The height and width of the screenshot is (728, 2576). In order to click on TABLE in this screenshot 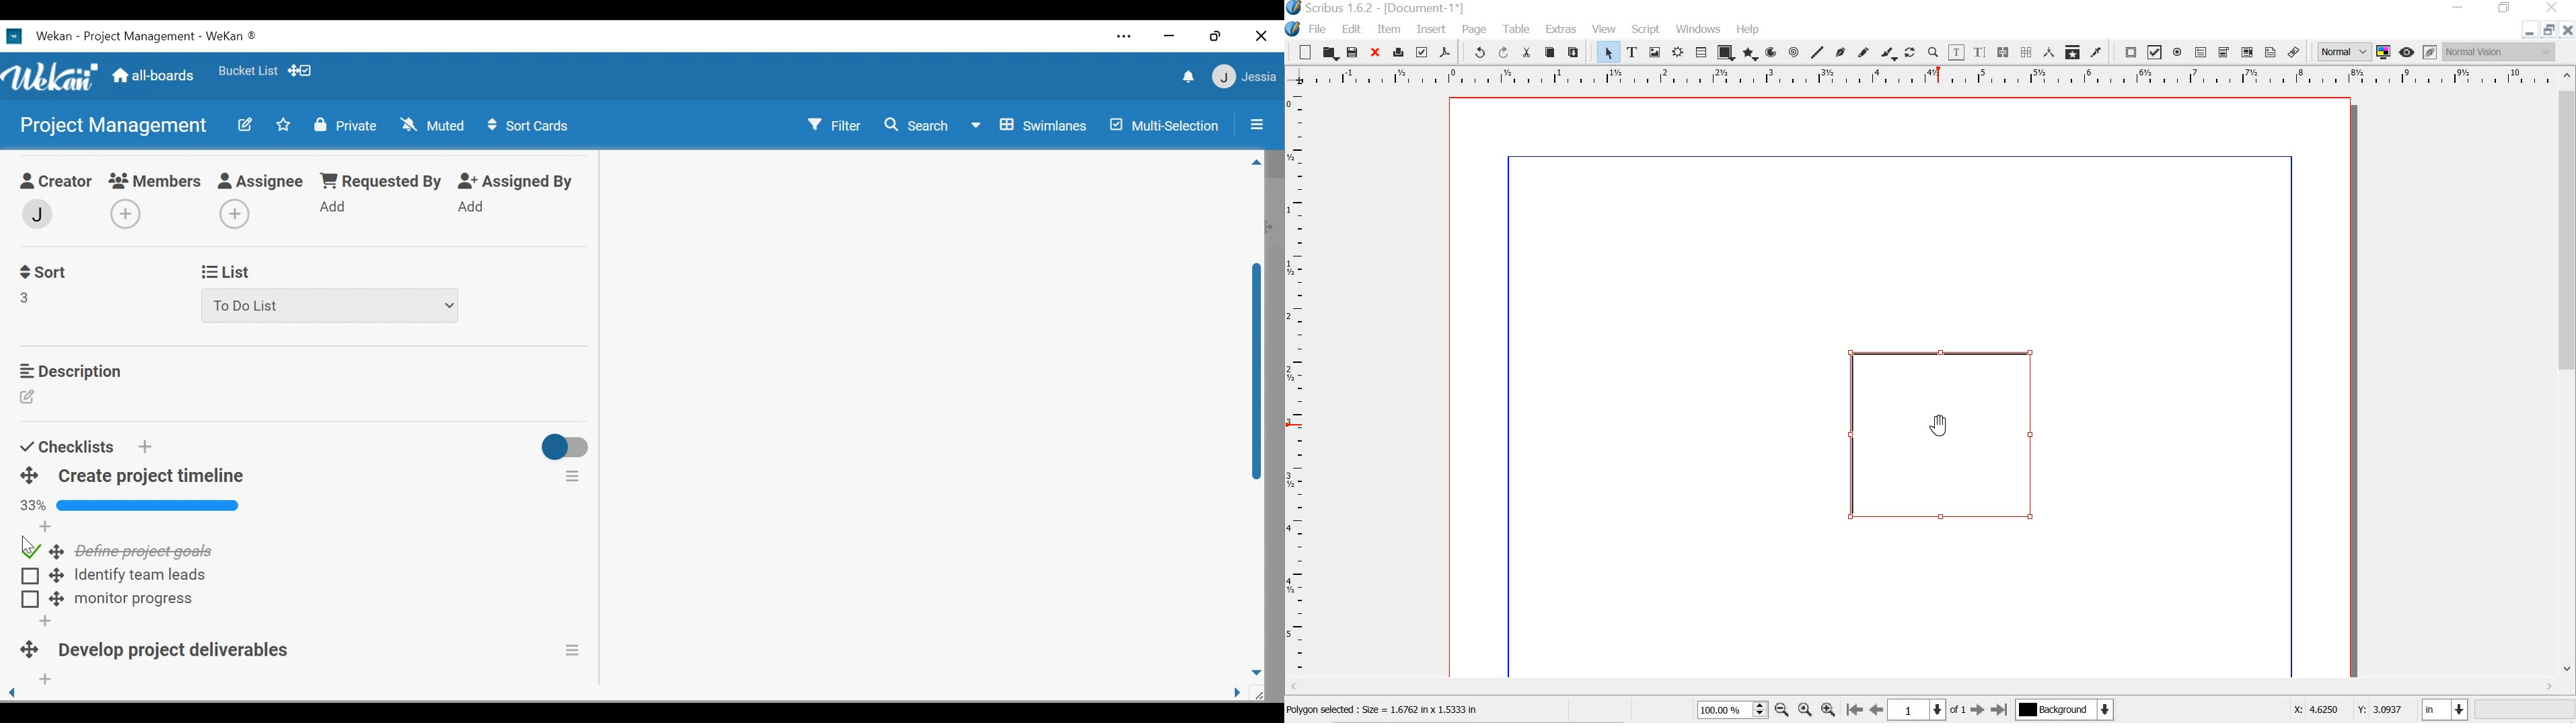, I will do `click(1515, 28)`.